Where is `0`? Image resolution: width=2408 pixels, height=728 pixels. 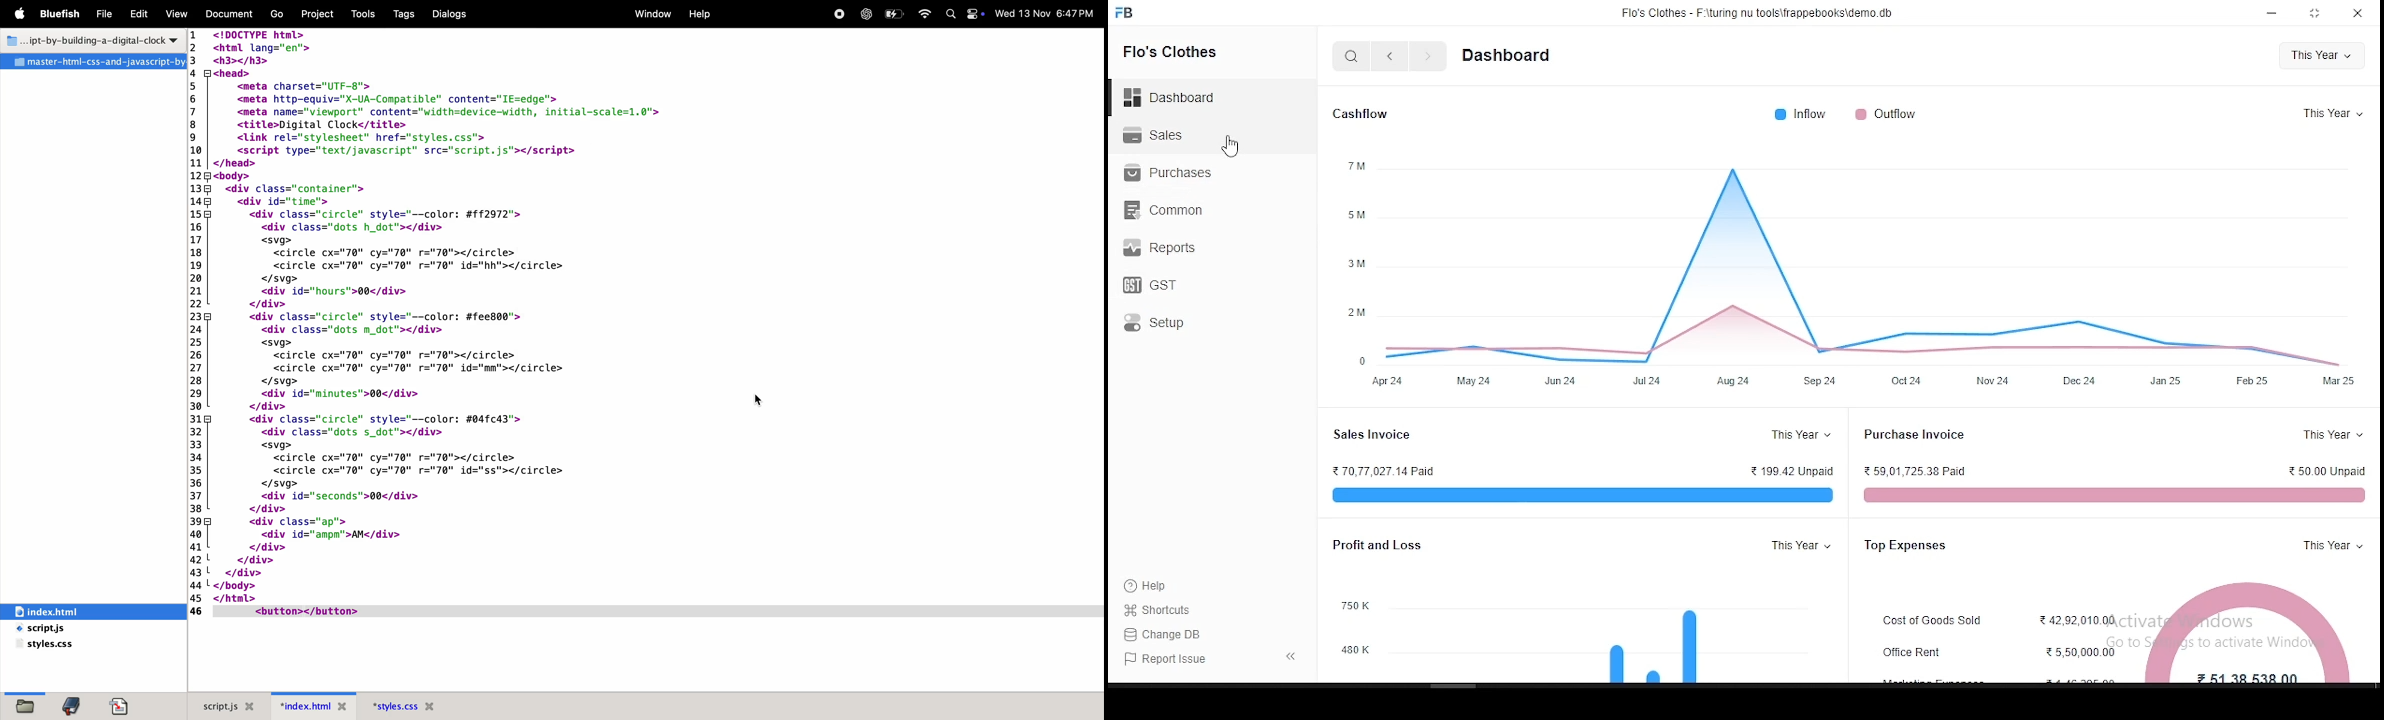 0 is located at coordinates (1355, 356).